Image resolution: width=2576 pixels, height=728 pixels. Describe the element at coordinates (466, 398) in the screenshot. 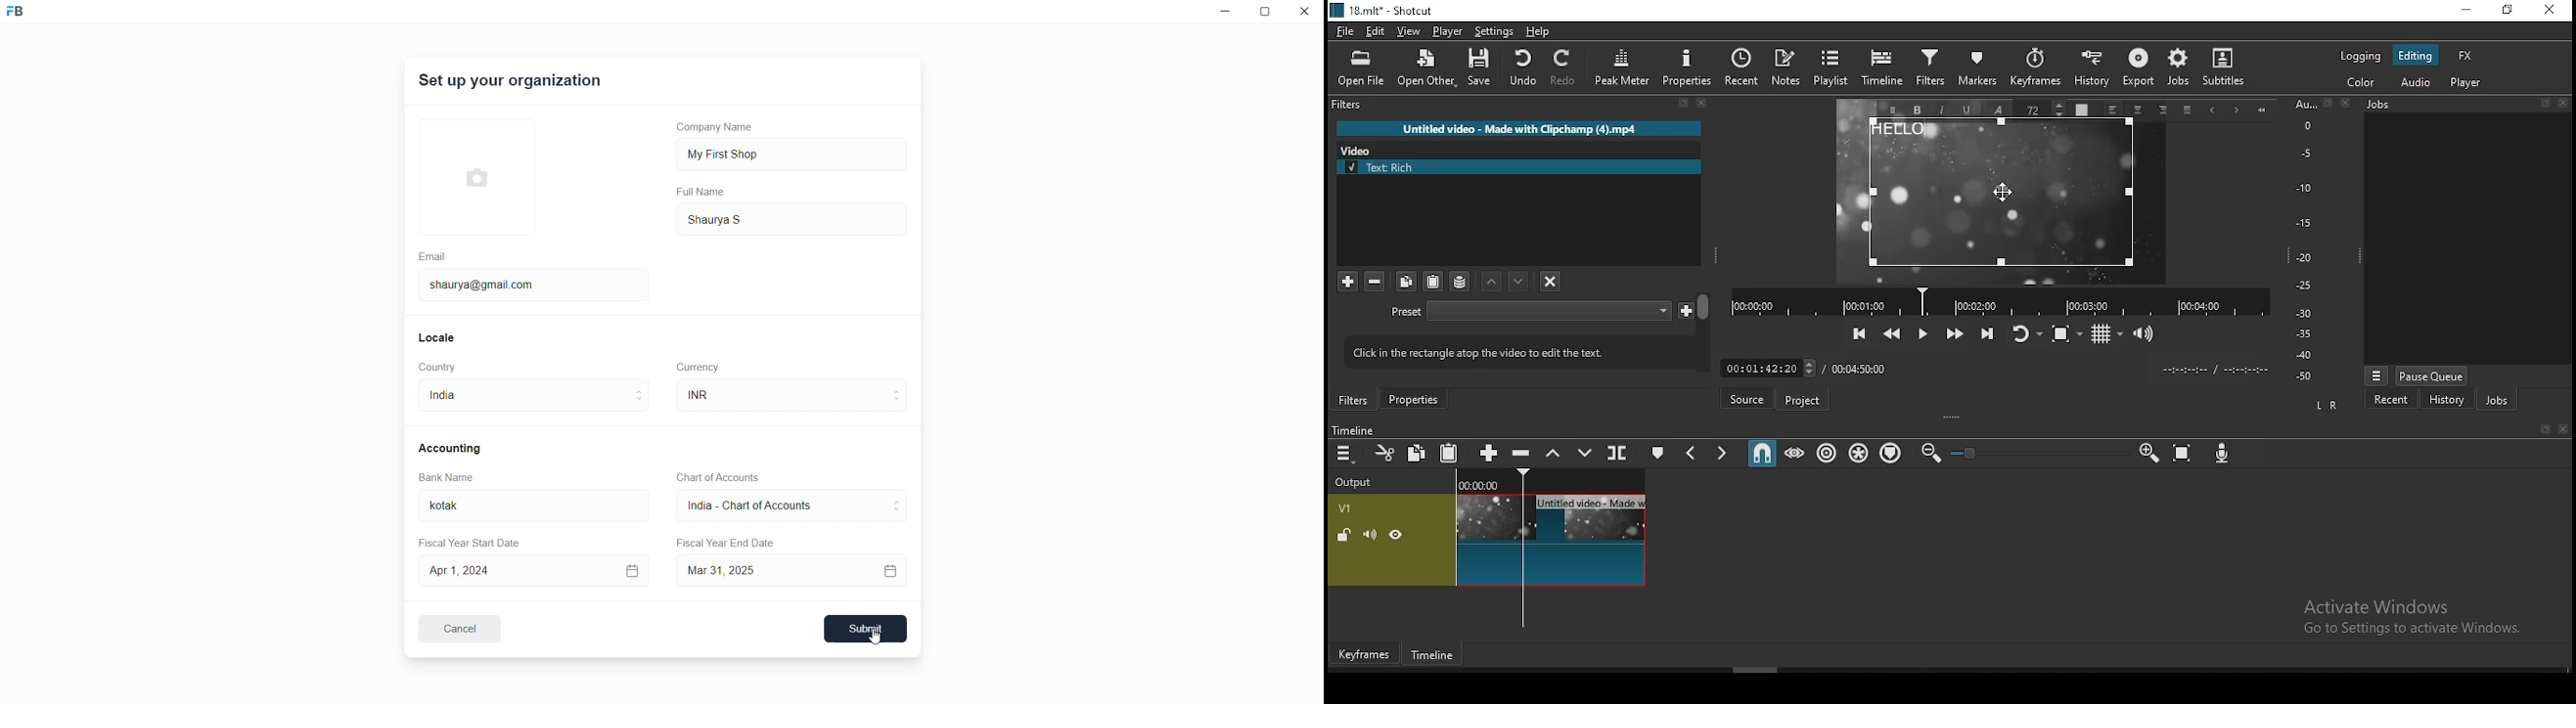

I see `India` at that location.